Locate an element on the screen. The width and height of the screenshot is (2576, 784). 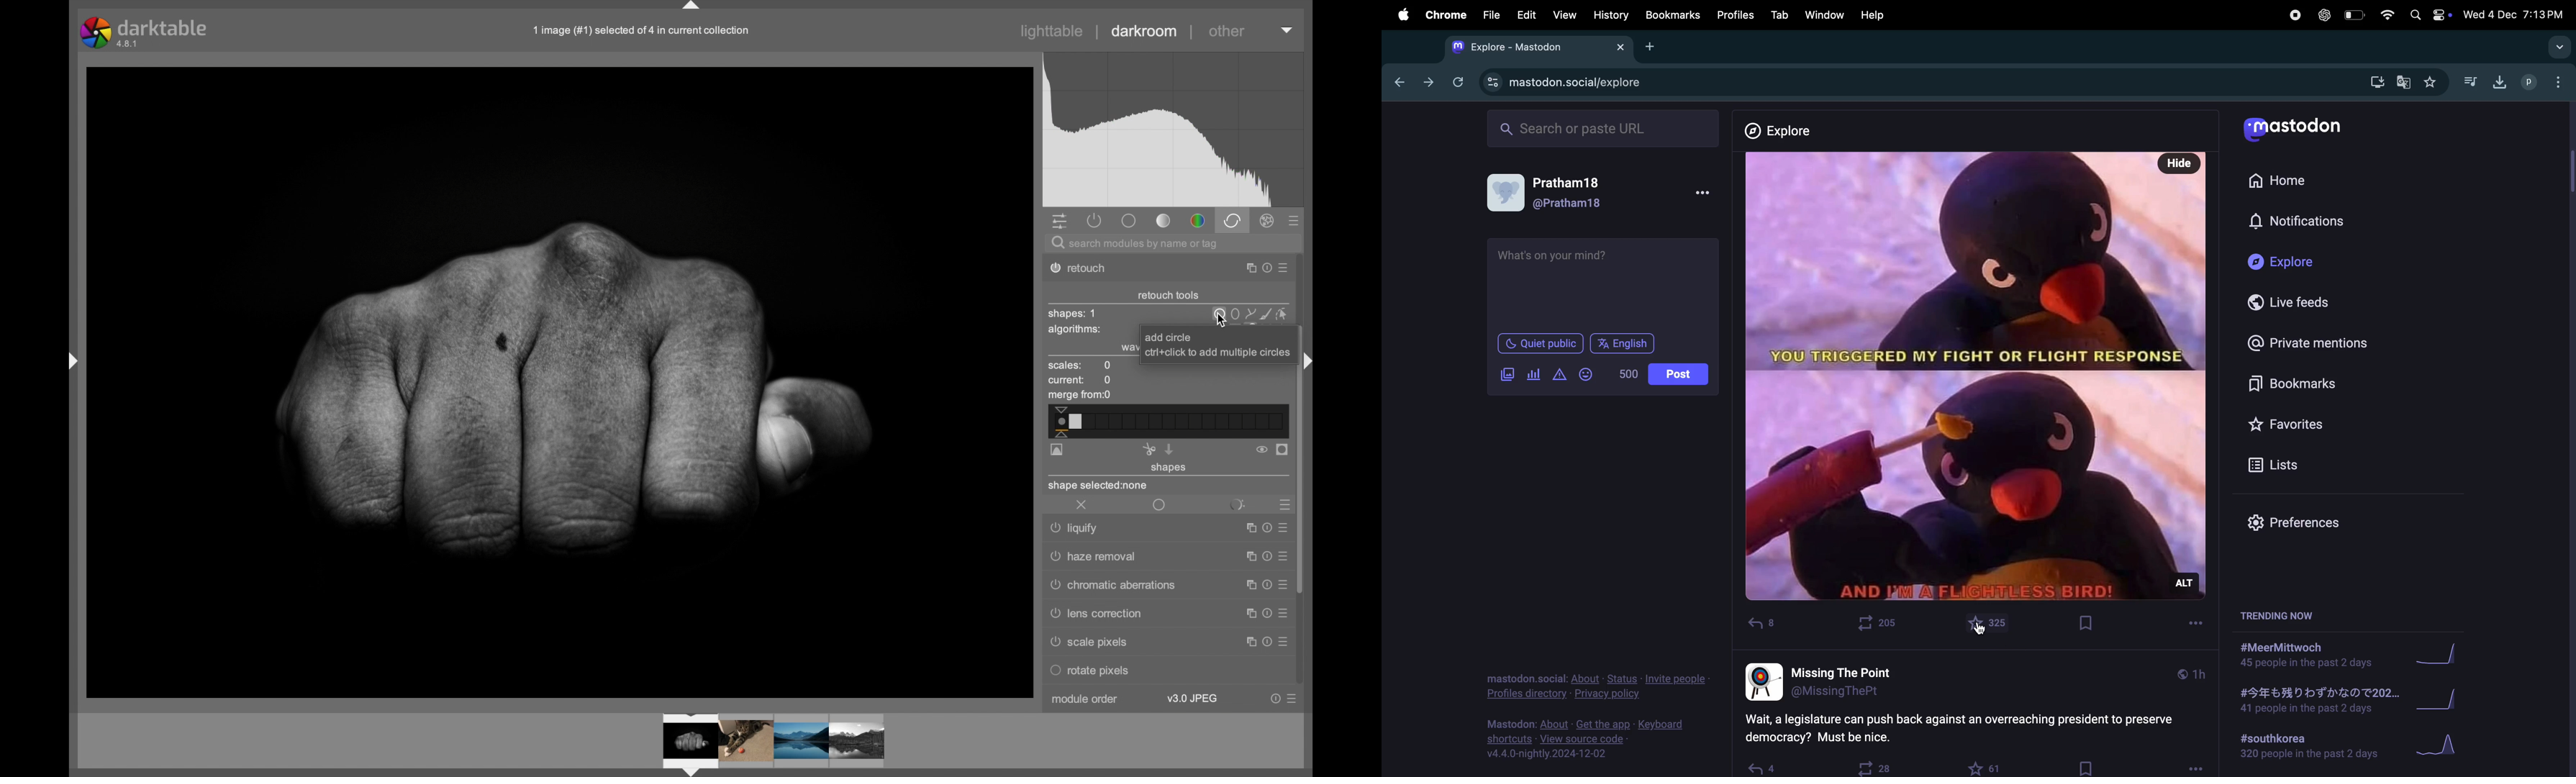
reply is located at coordinates (1763, 767).